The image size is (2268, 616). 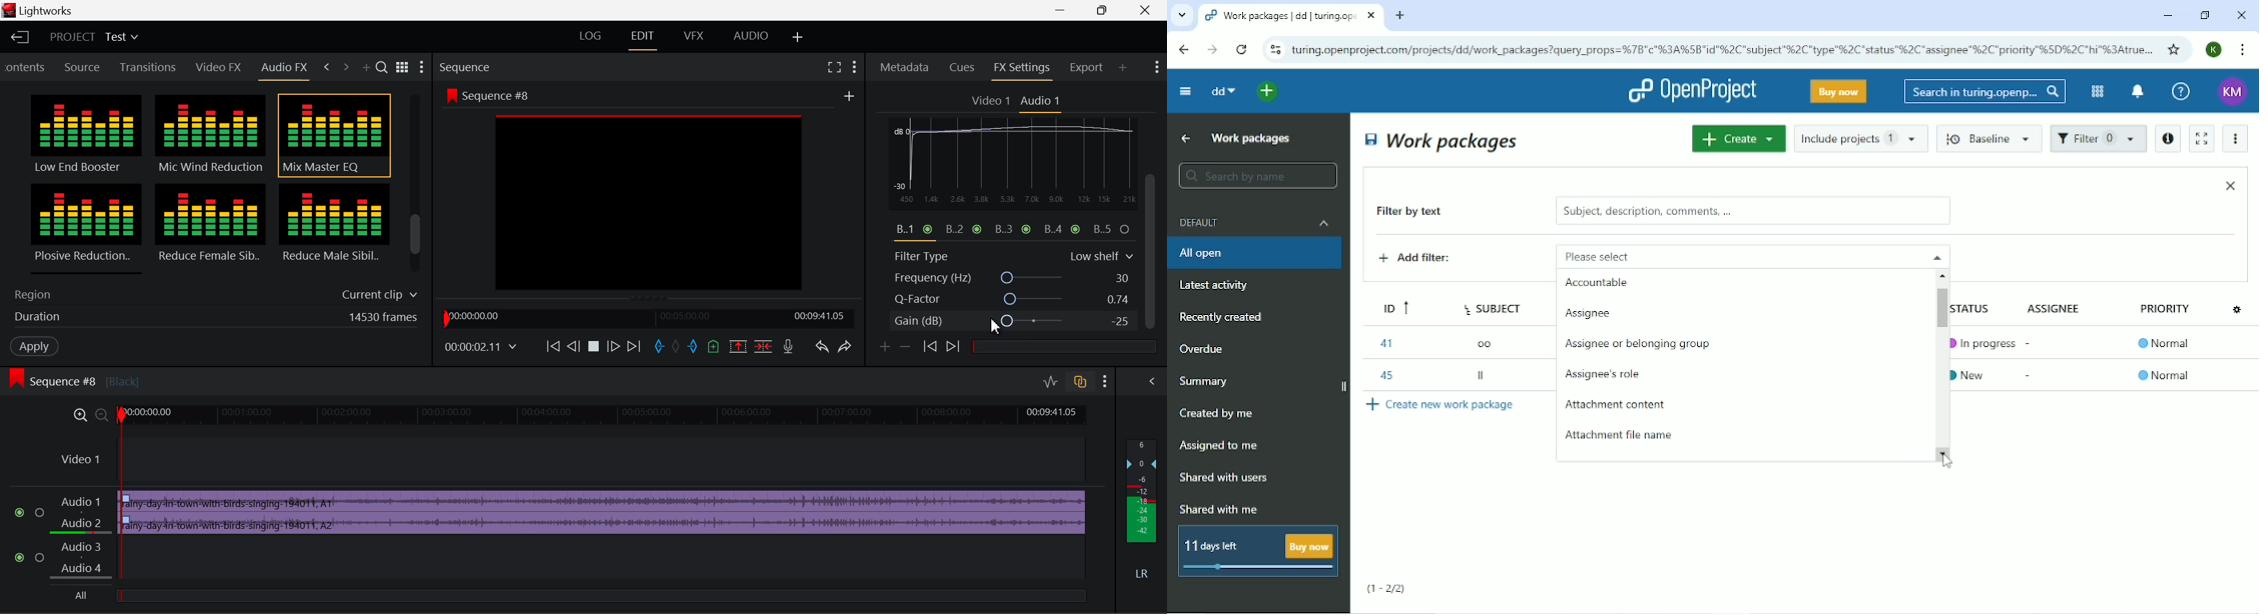 What do you see at coordinates (1617, 405) in the screenshot?
I see `attachment content` at bounding box center [1617, 405].